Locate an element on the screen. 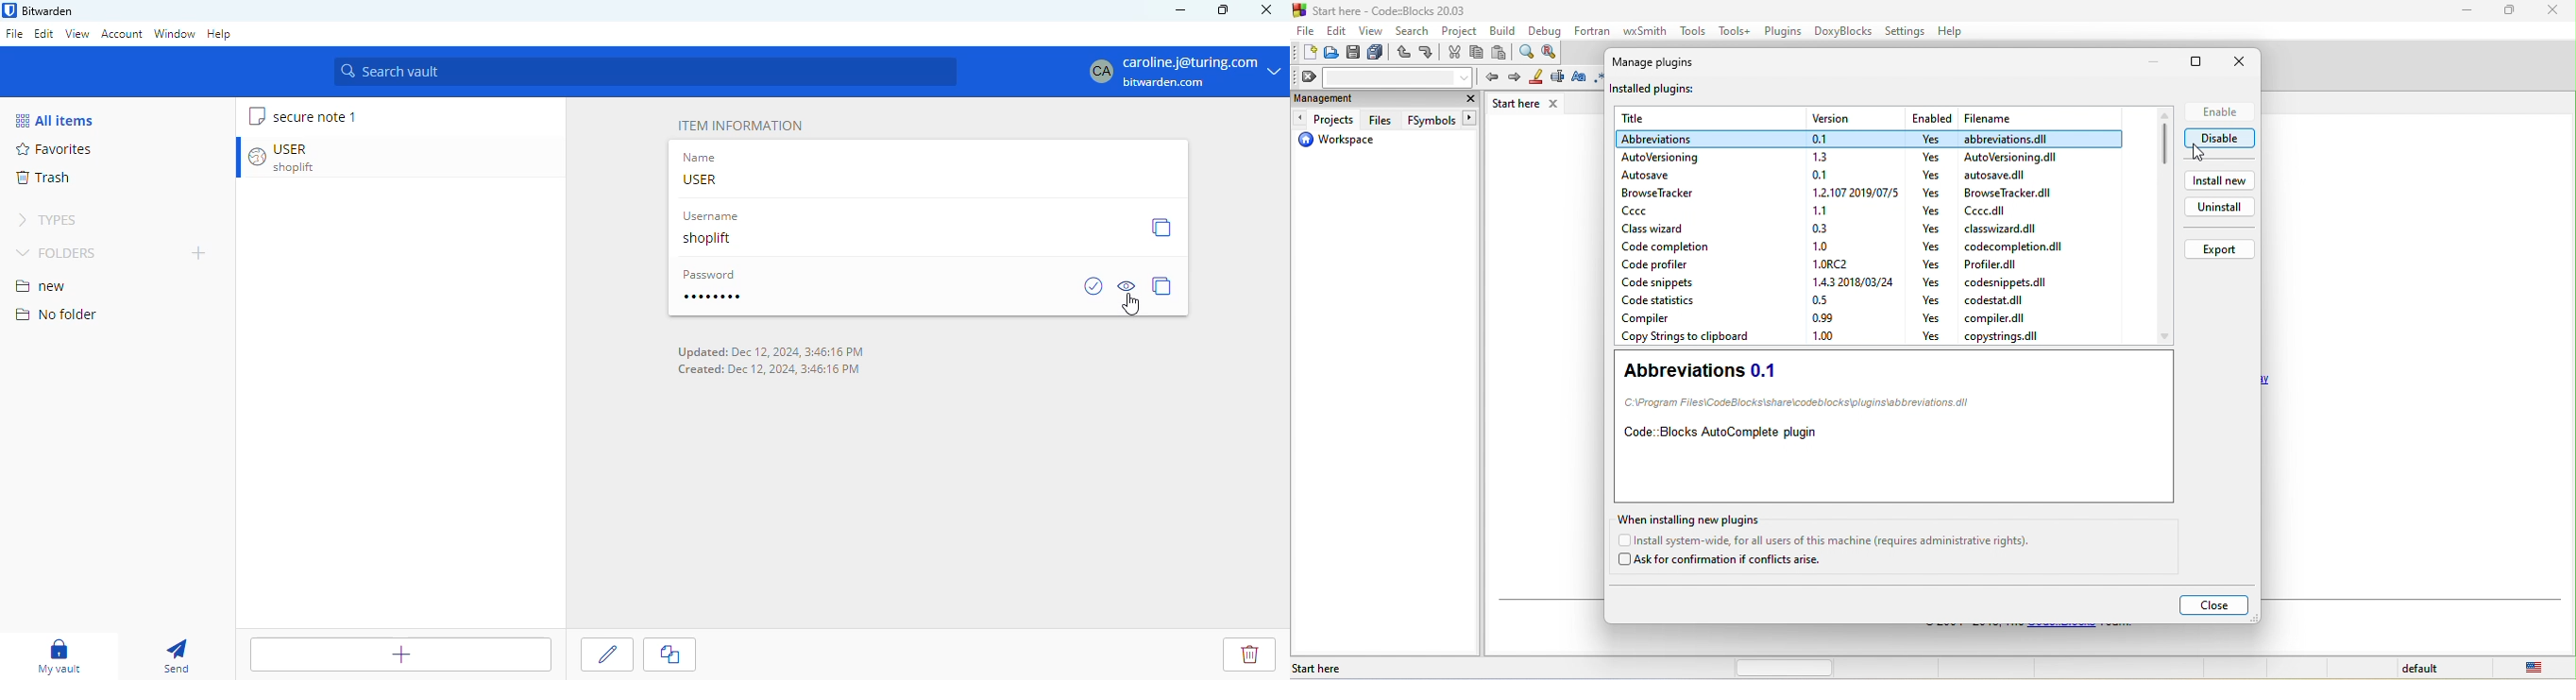 This screenshot has height=700, width=2576. disable is located at coordinates (2219, 142).